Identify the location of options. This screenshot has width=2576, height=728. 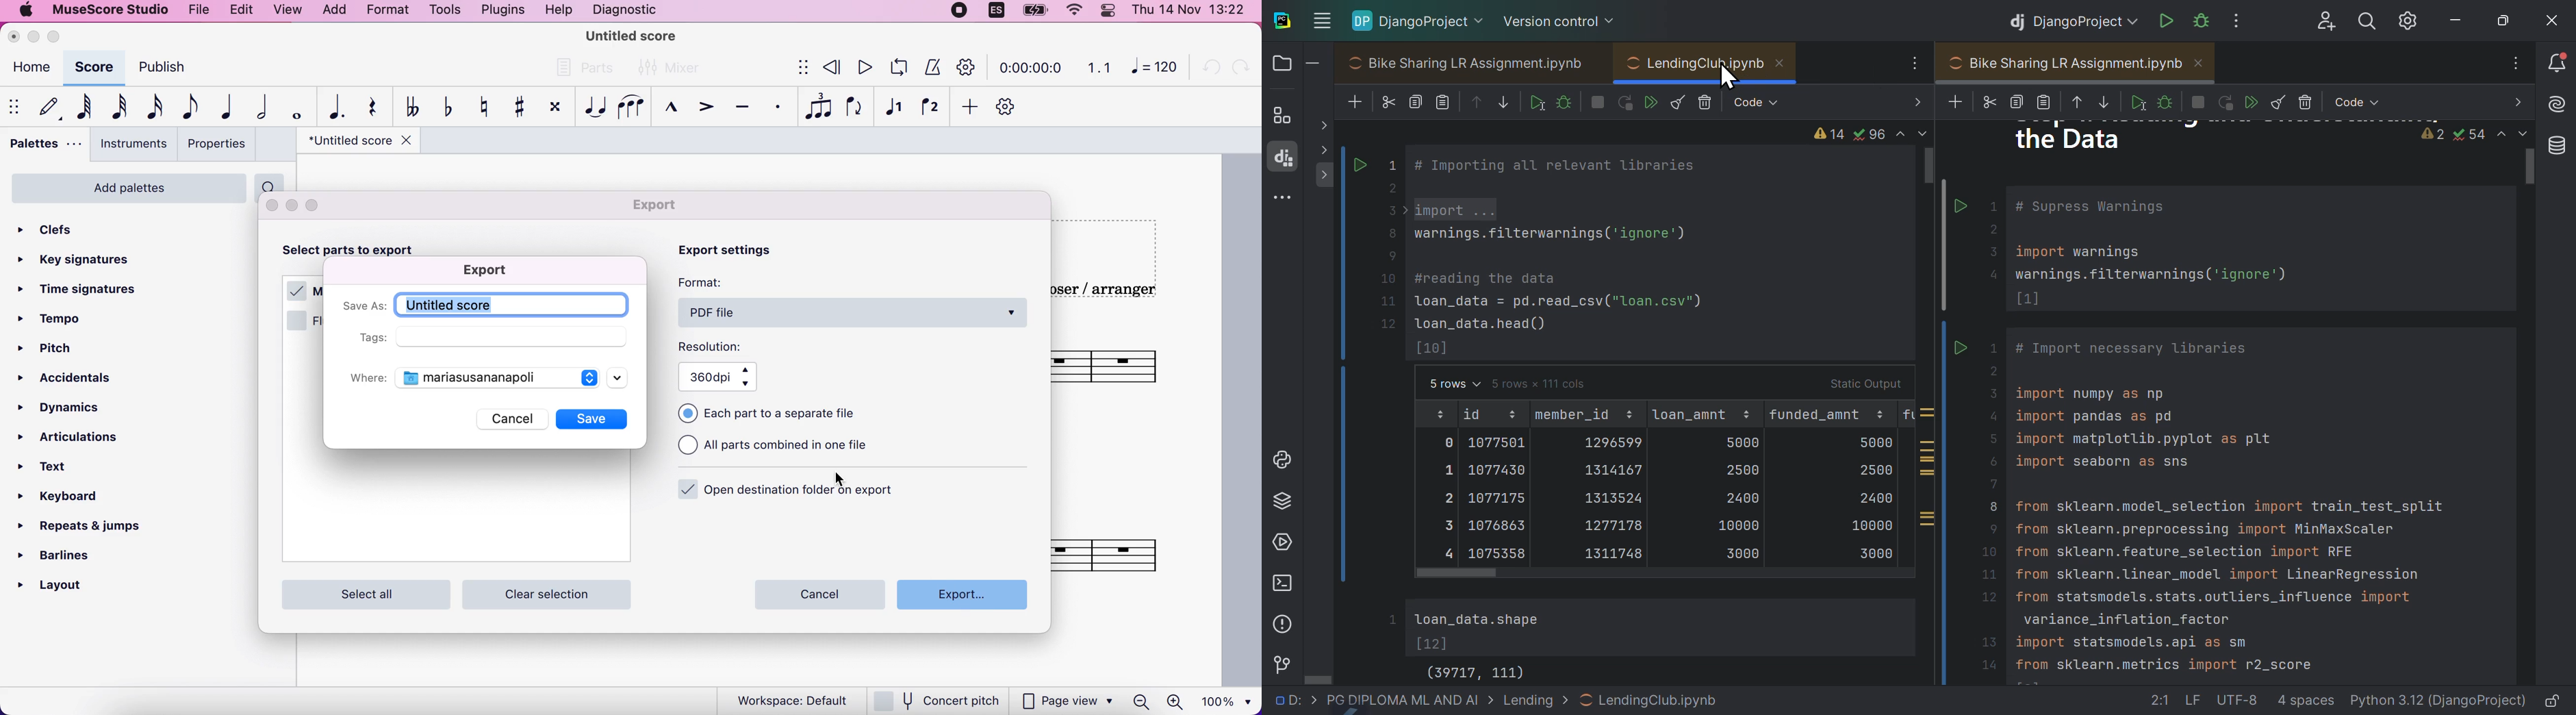
(1917, 63).